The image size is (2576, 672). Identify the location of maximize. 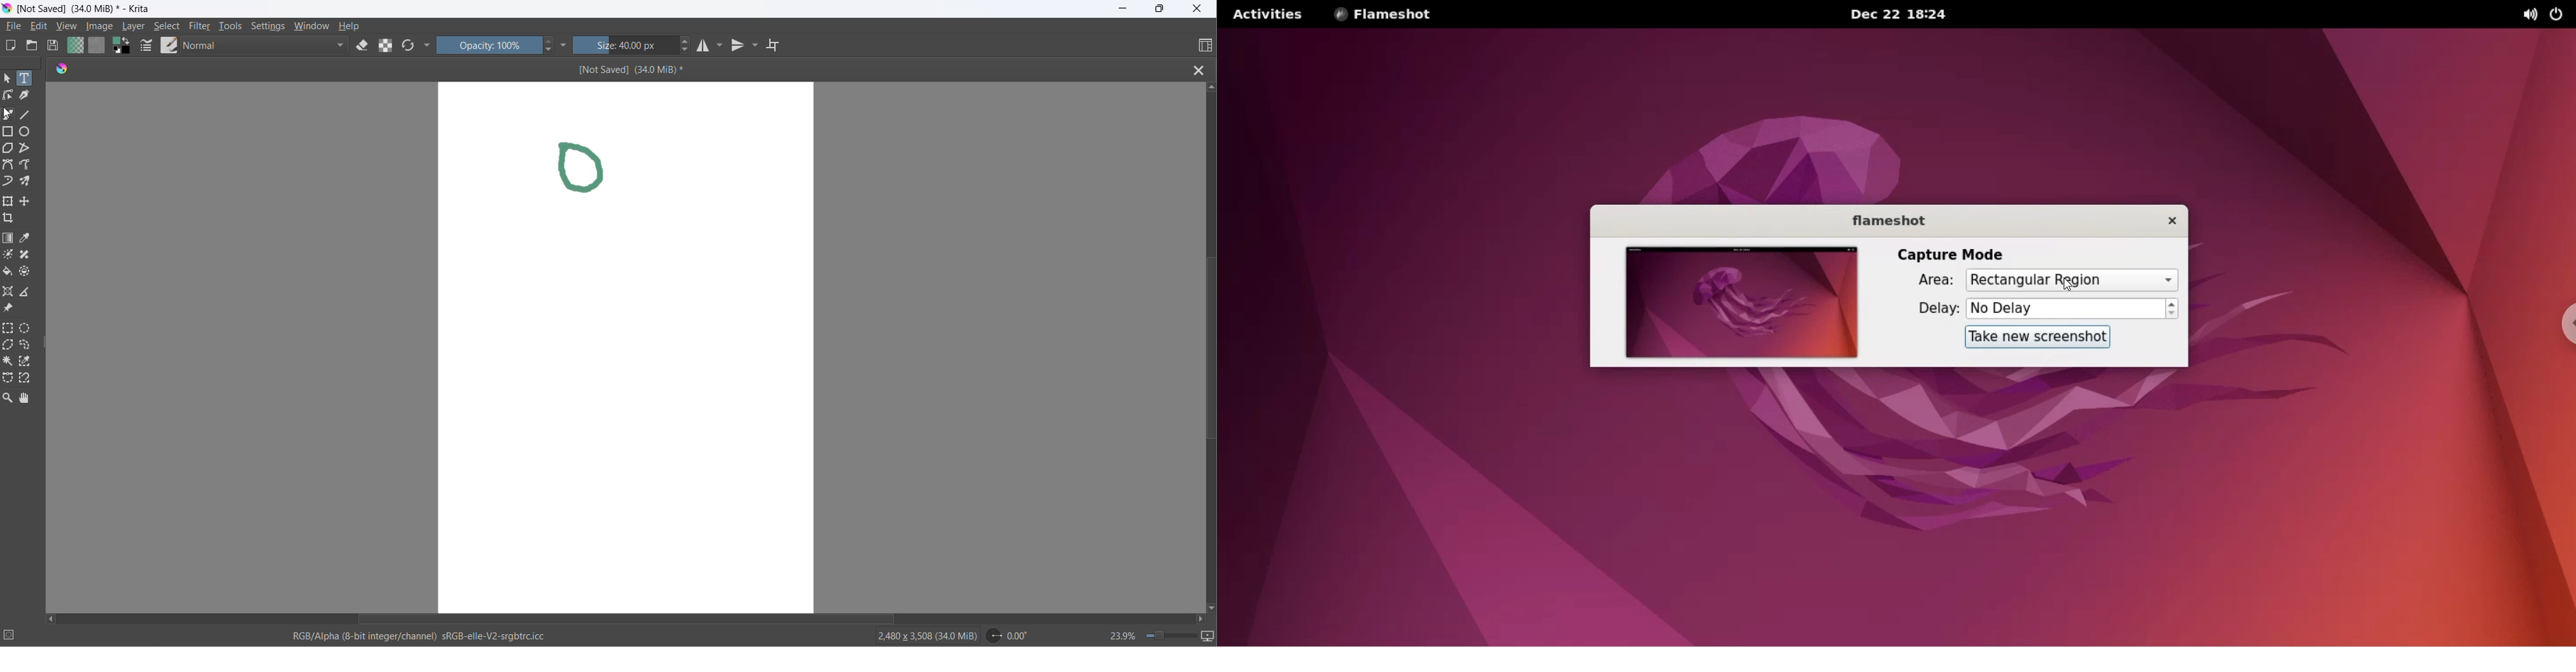
(1157, 9).